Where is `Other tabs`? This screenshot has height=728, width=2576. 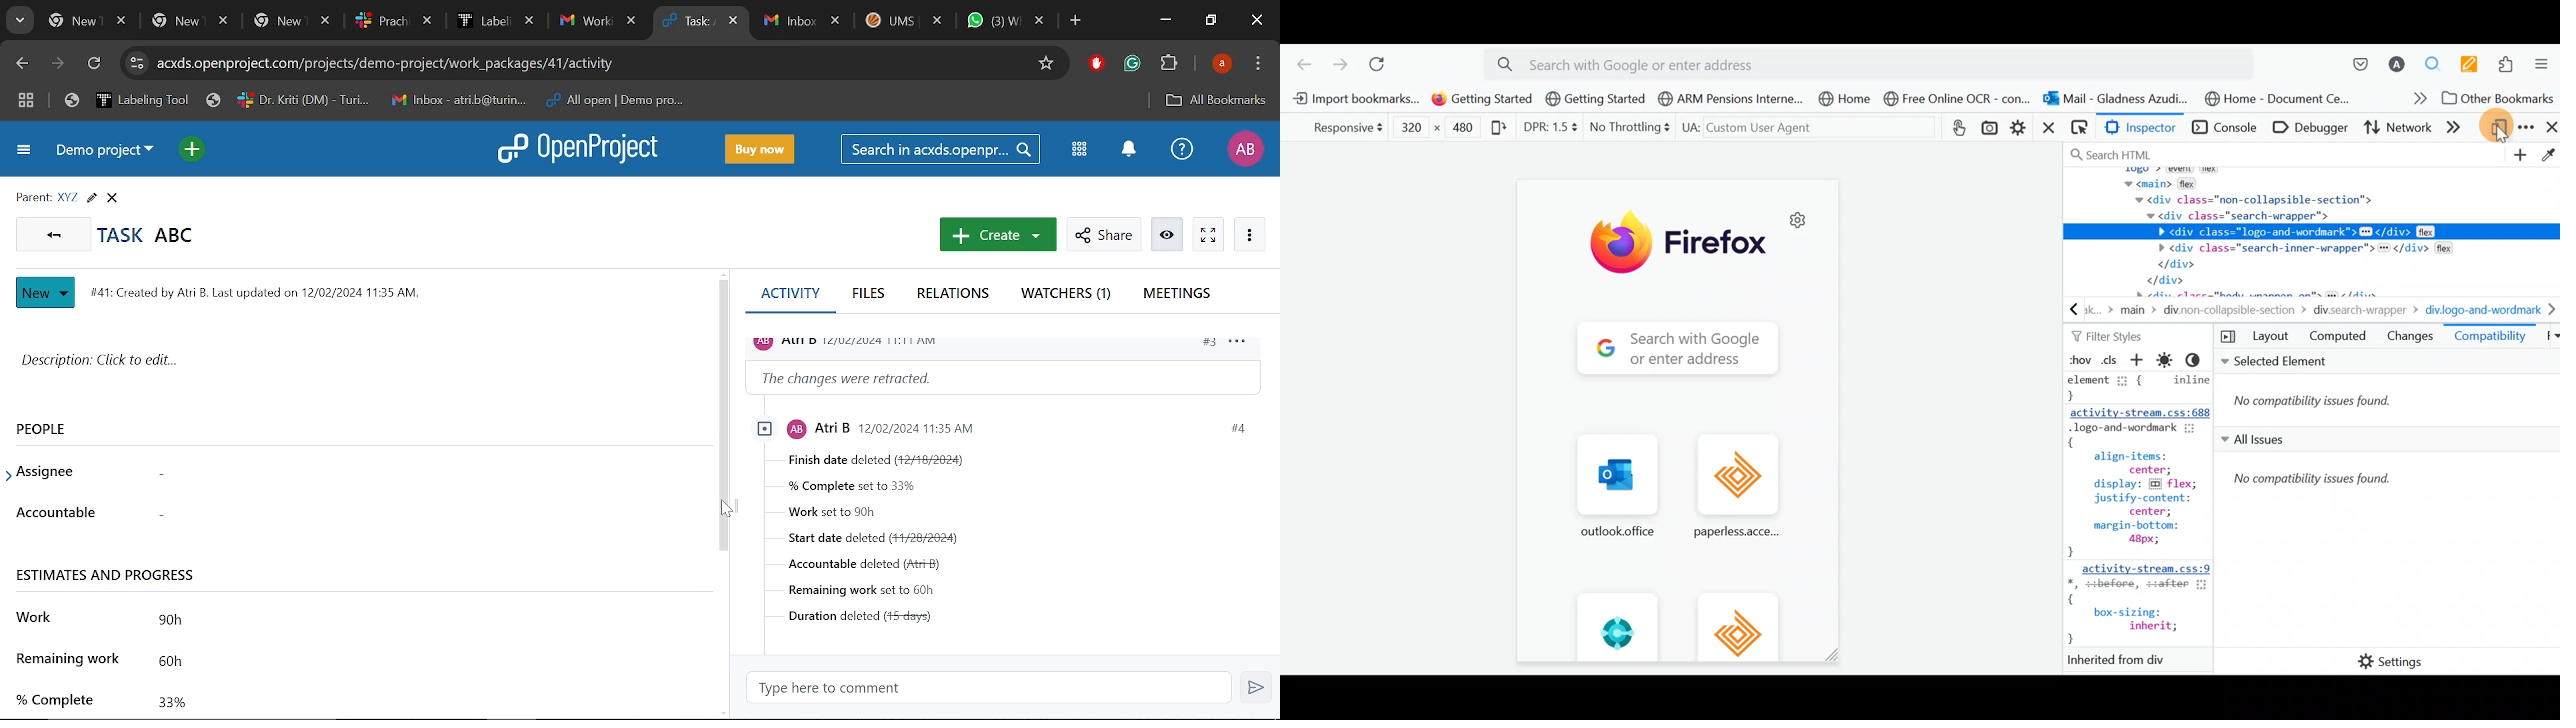
Other tabs is located at coordinates (344, 21).